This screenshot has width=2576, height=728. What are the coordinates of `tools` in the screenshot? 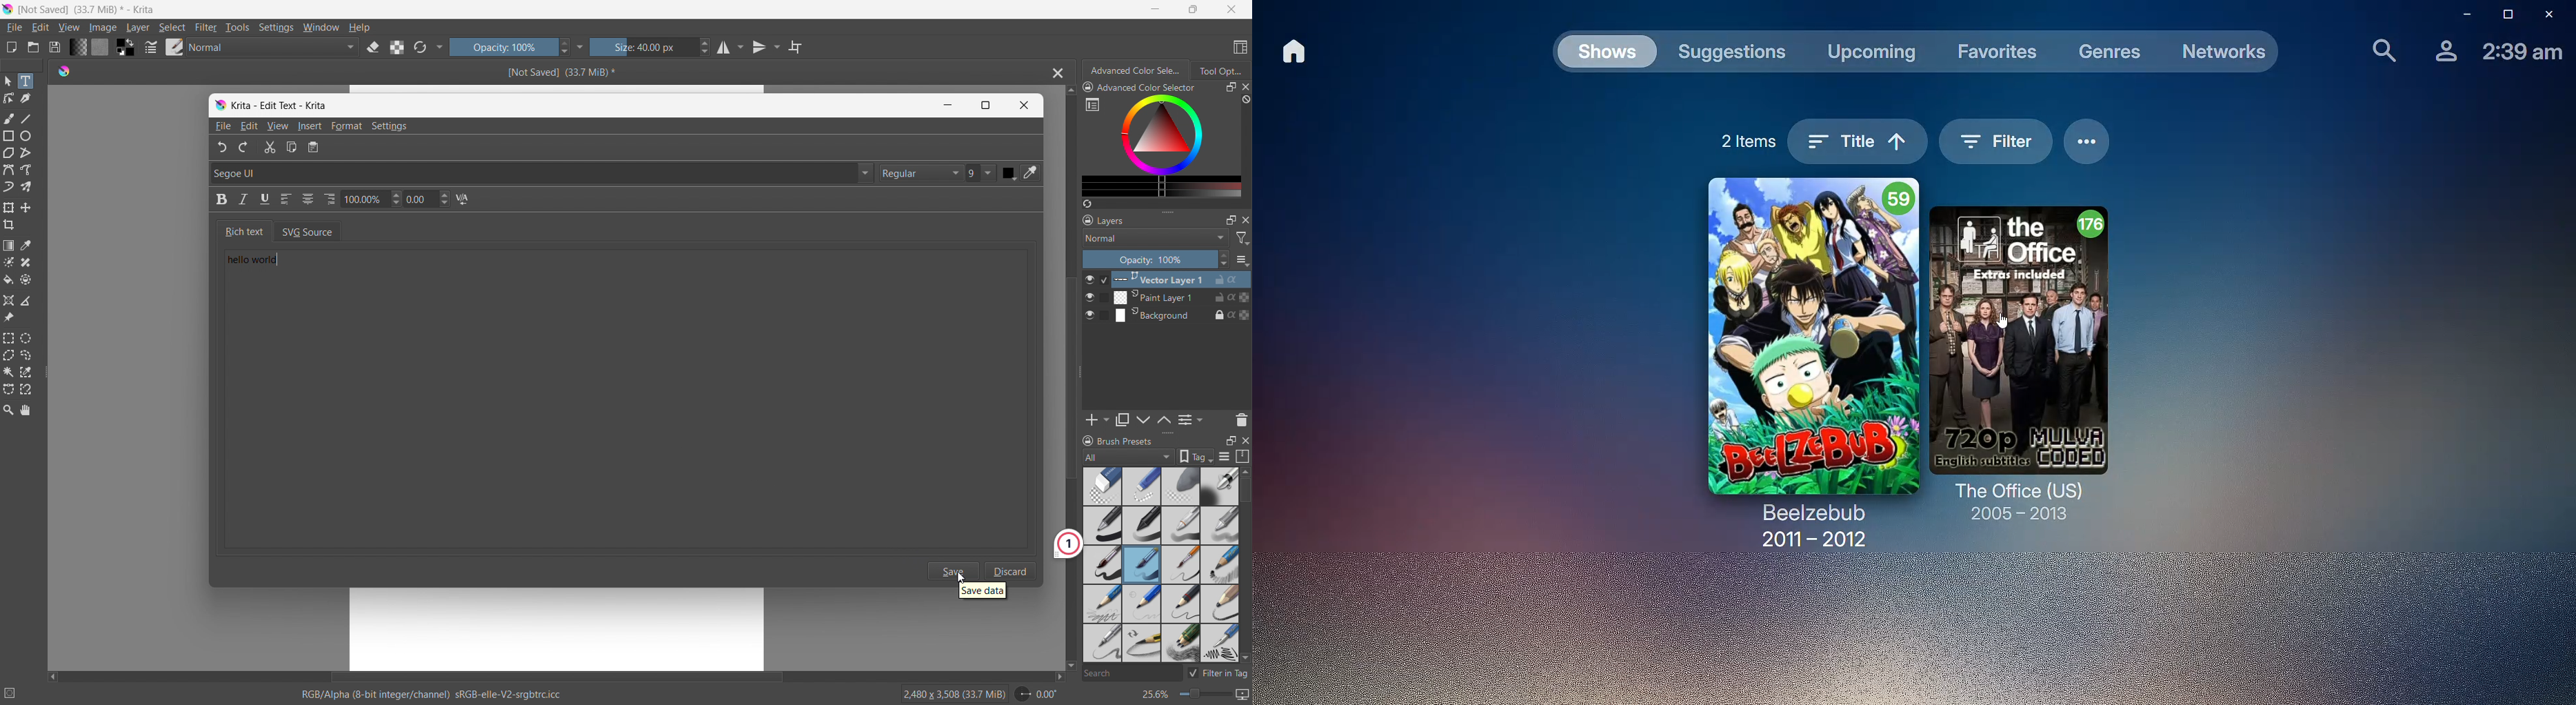 It's located at (238, 27).